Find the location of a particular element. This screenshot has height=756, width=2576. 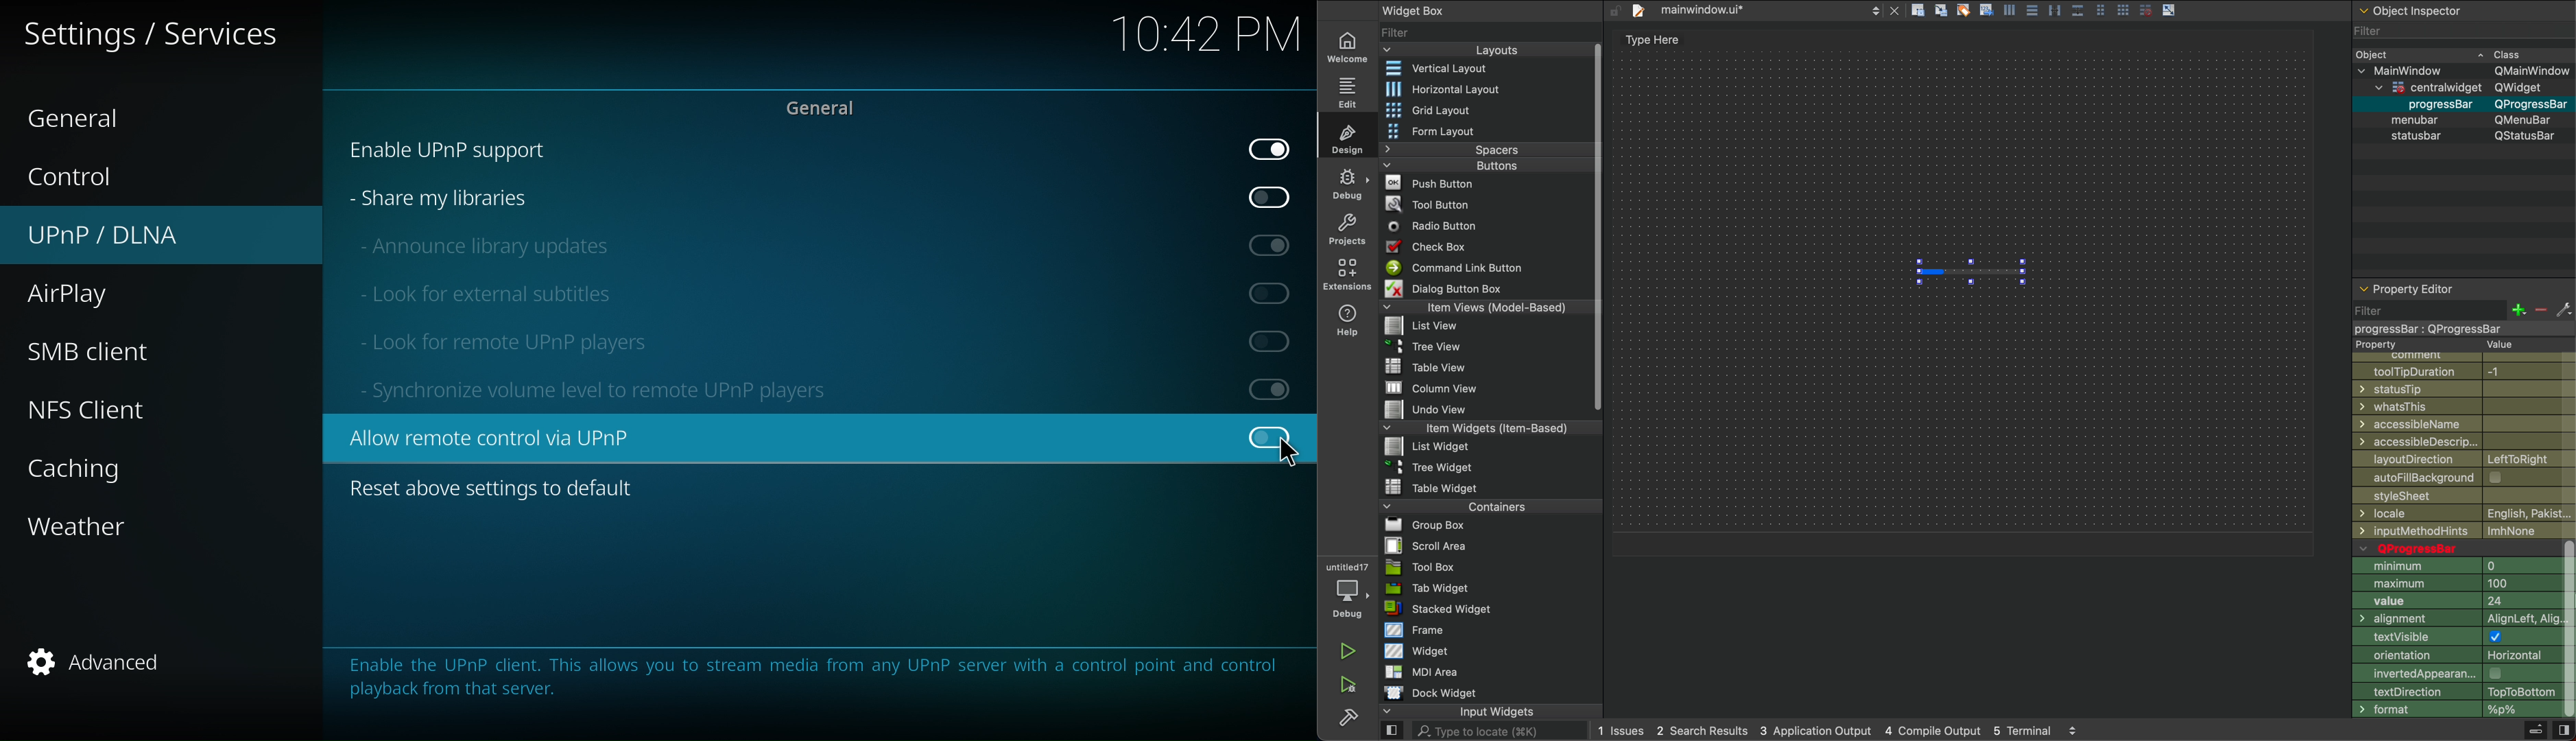

value is located at coordinates (2457, 603).